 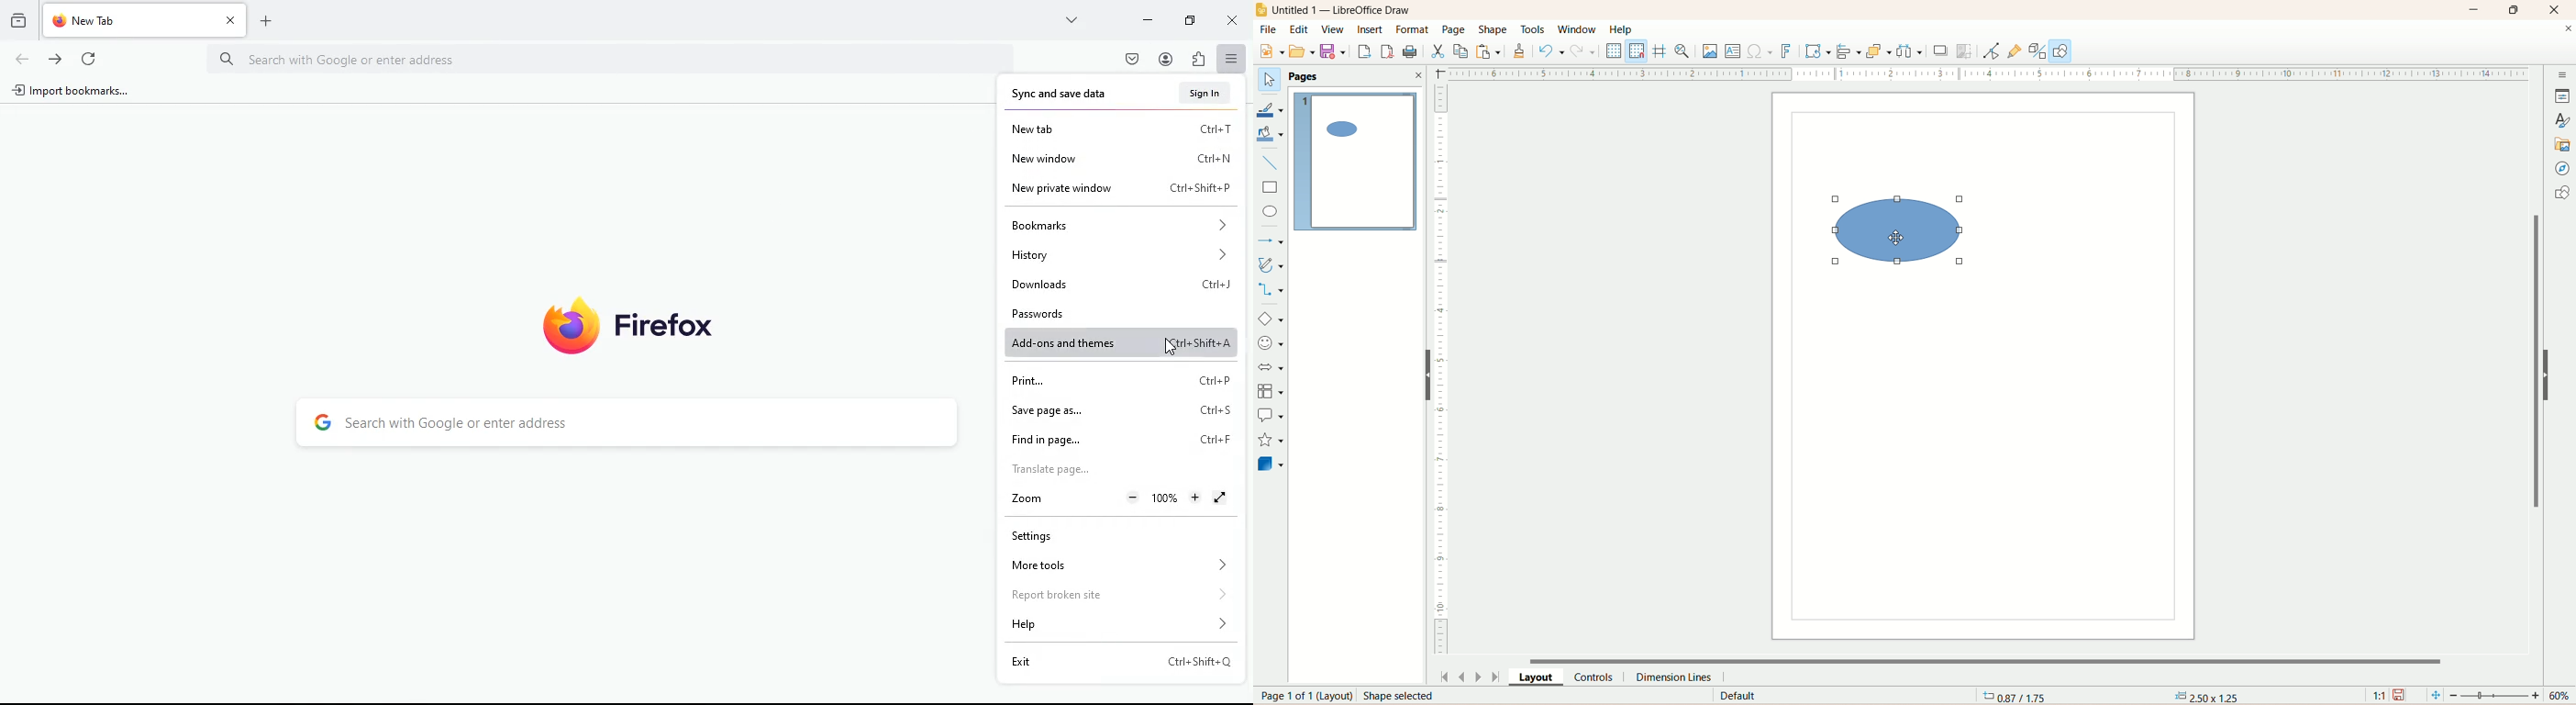 What do you see at coordinates (1072, 20) in the screenshot?
I see `more` at bounding box center [1072, 20].